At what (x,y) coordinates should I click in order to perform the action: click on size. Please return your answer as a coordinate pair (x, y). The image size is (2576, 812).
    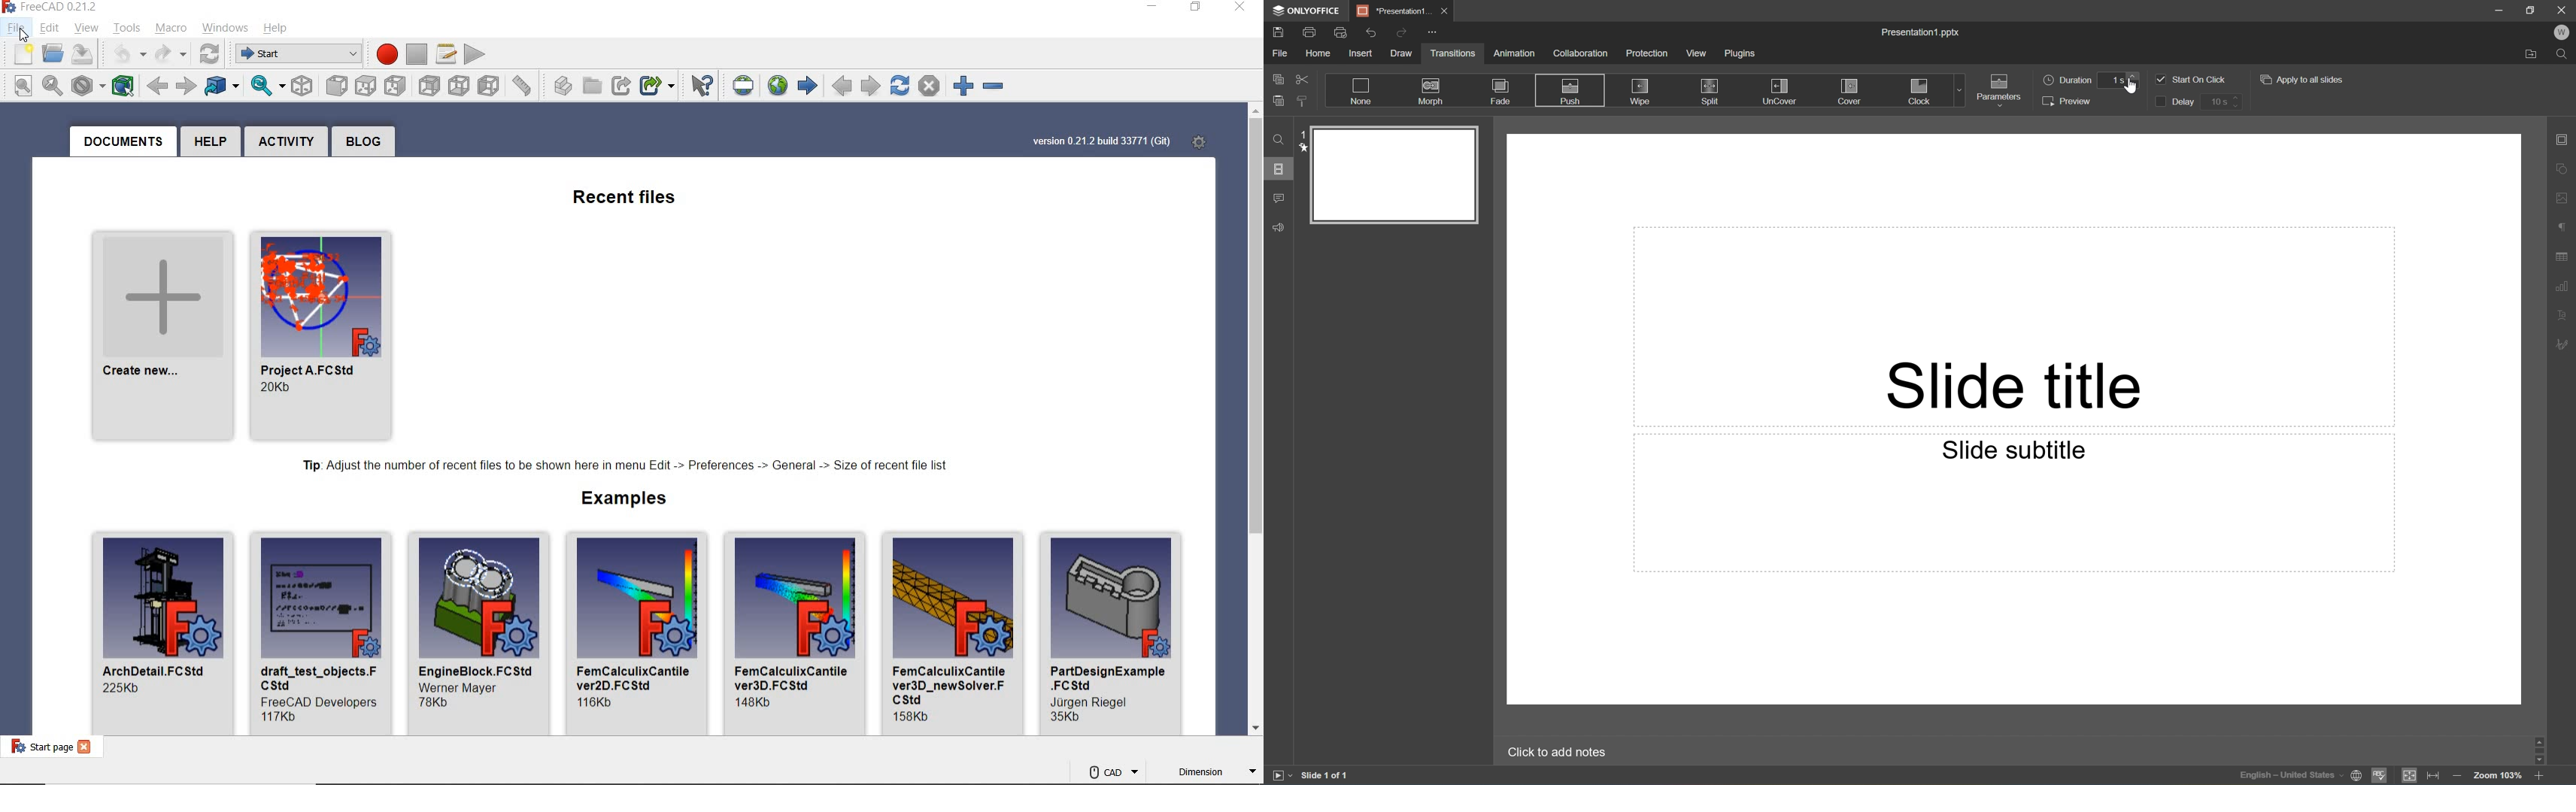
    Looking at the image, I should click on (914, 717).